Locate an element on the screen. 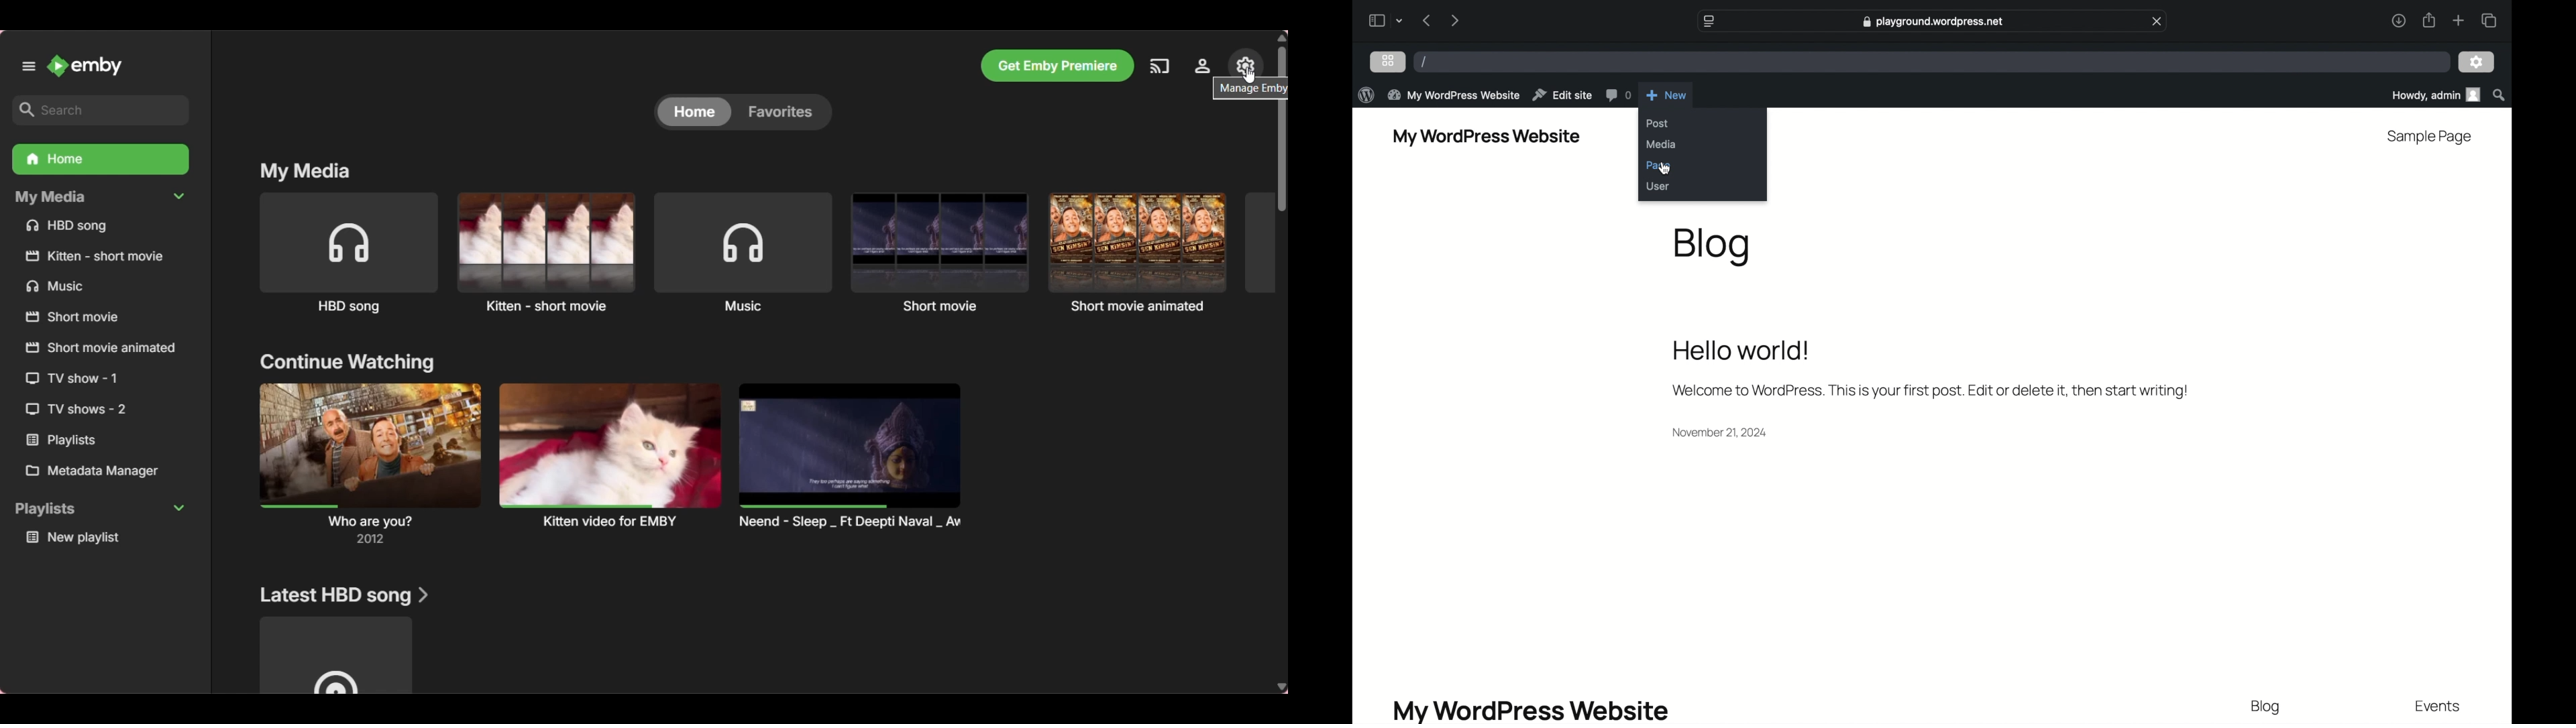 Image resolution: width=2576 pixels, height=728 pixels. sample page is located at coordinates (2428, 137).